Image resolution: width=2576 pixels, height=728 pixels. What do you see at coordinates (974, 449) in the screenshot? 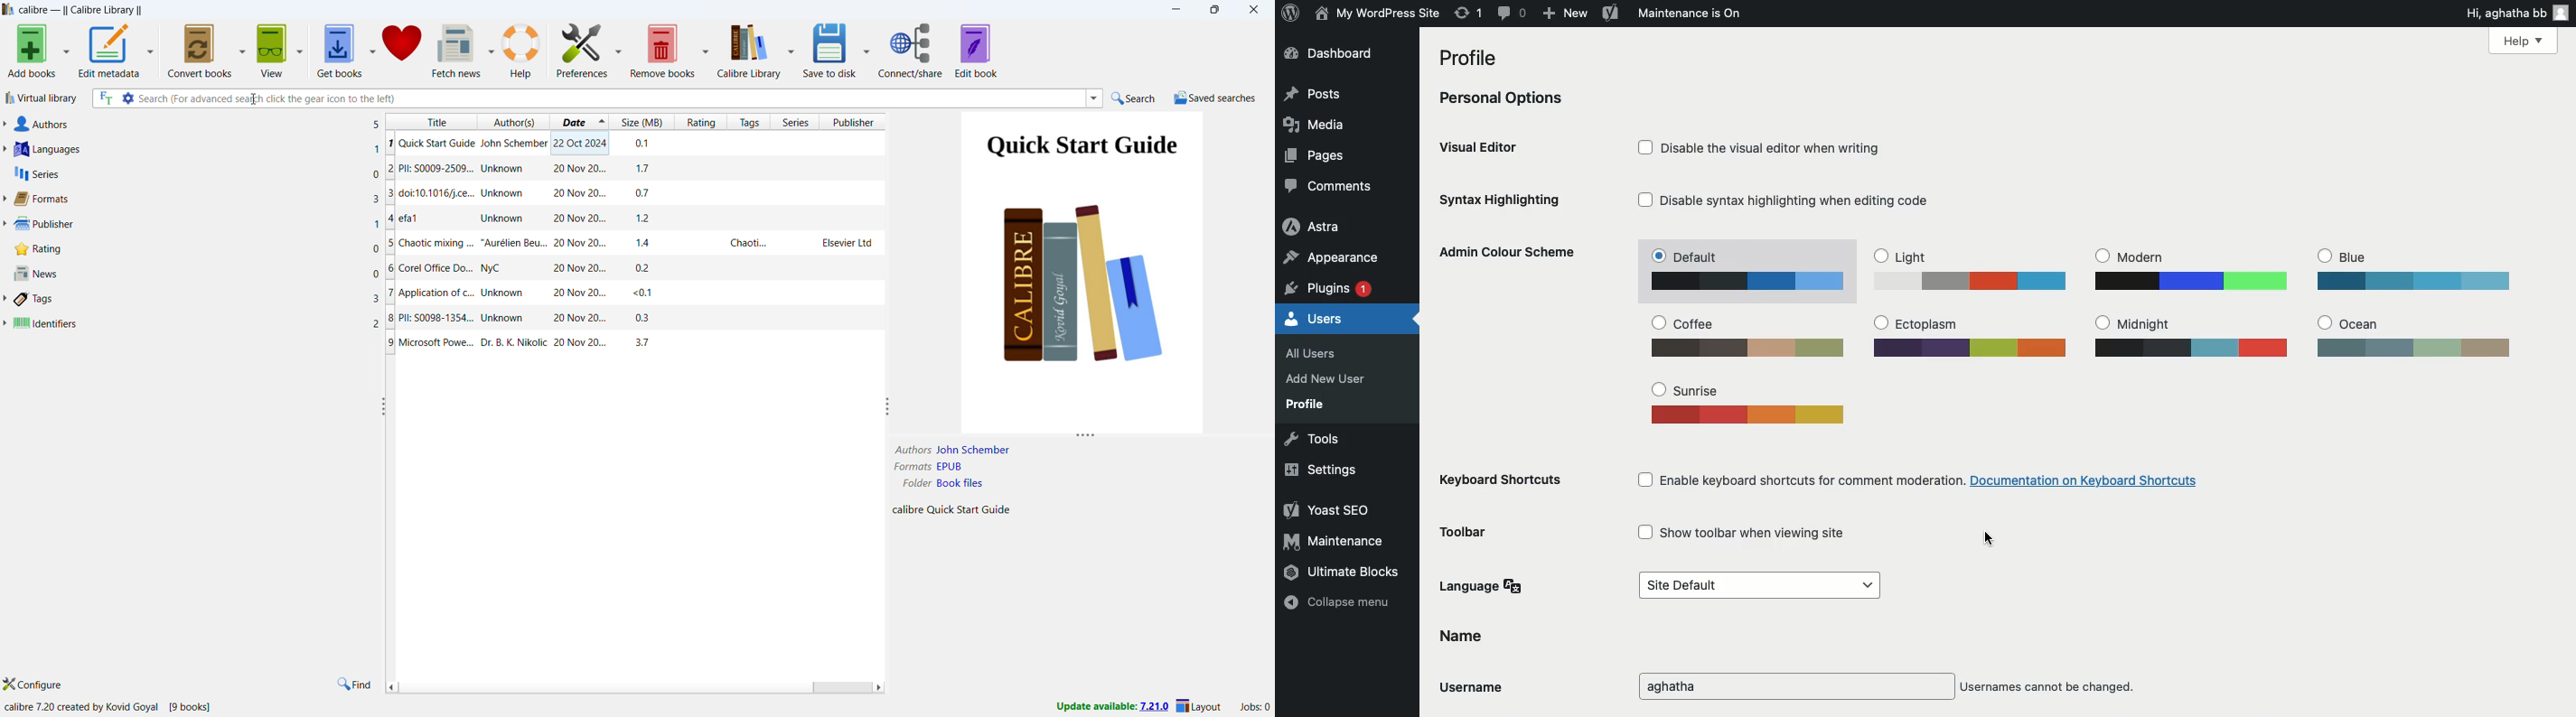
I see `John Schember` at bounding box center [974, 449].